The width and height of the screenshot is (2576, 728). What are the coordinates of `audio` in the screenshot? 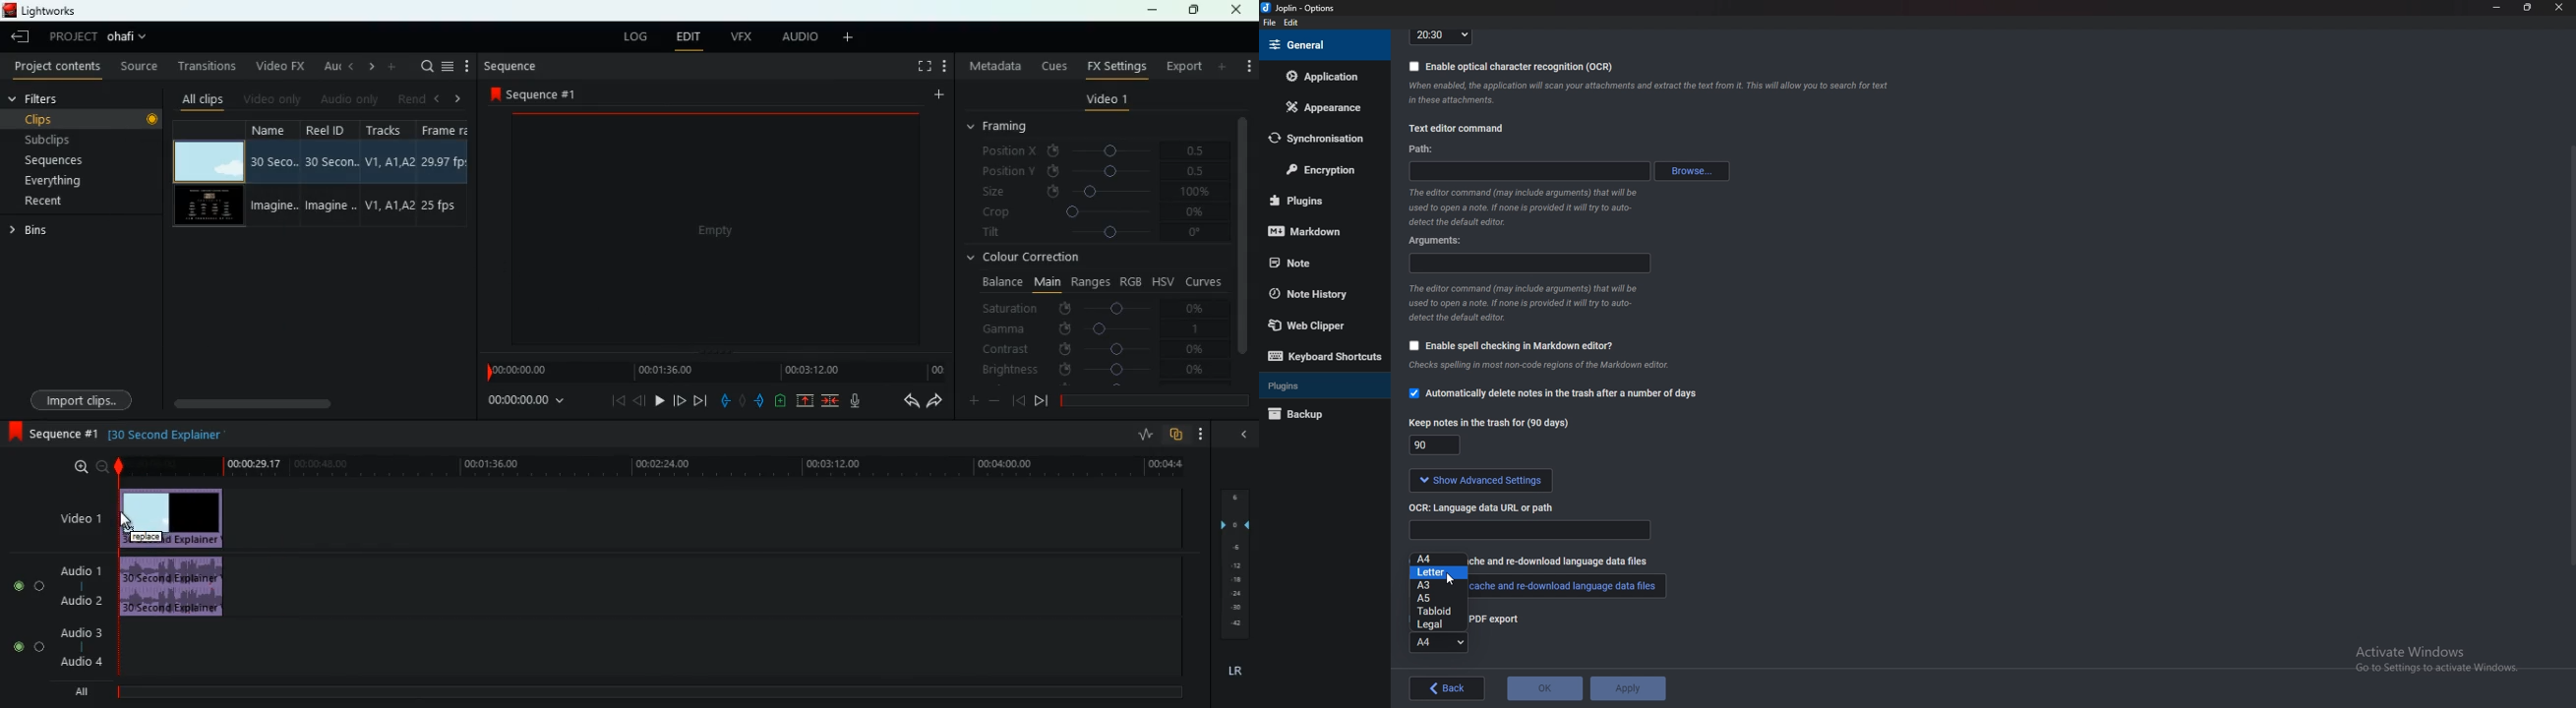 It's located at (800, 37).